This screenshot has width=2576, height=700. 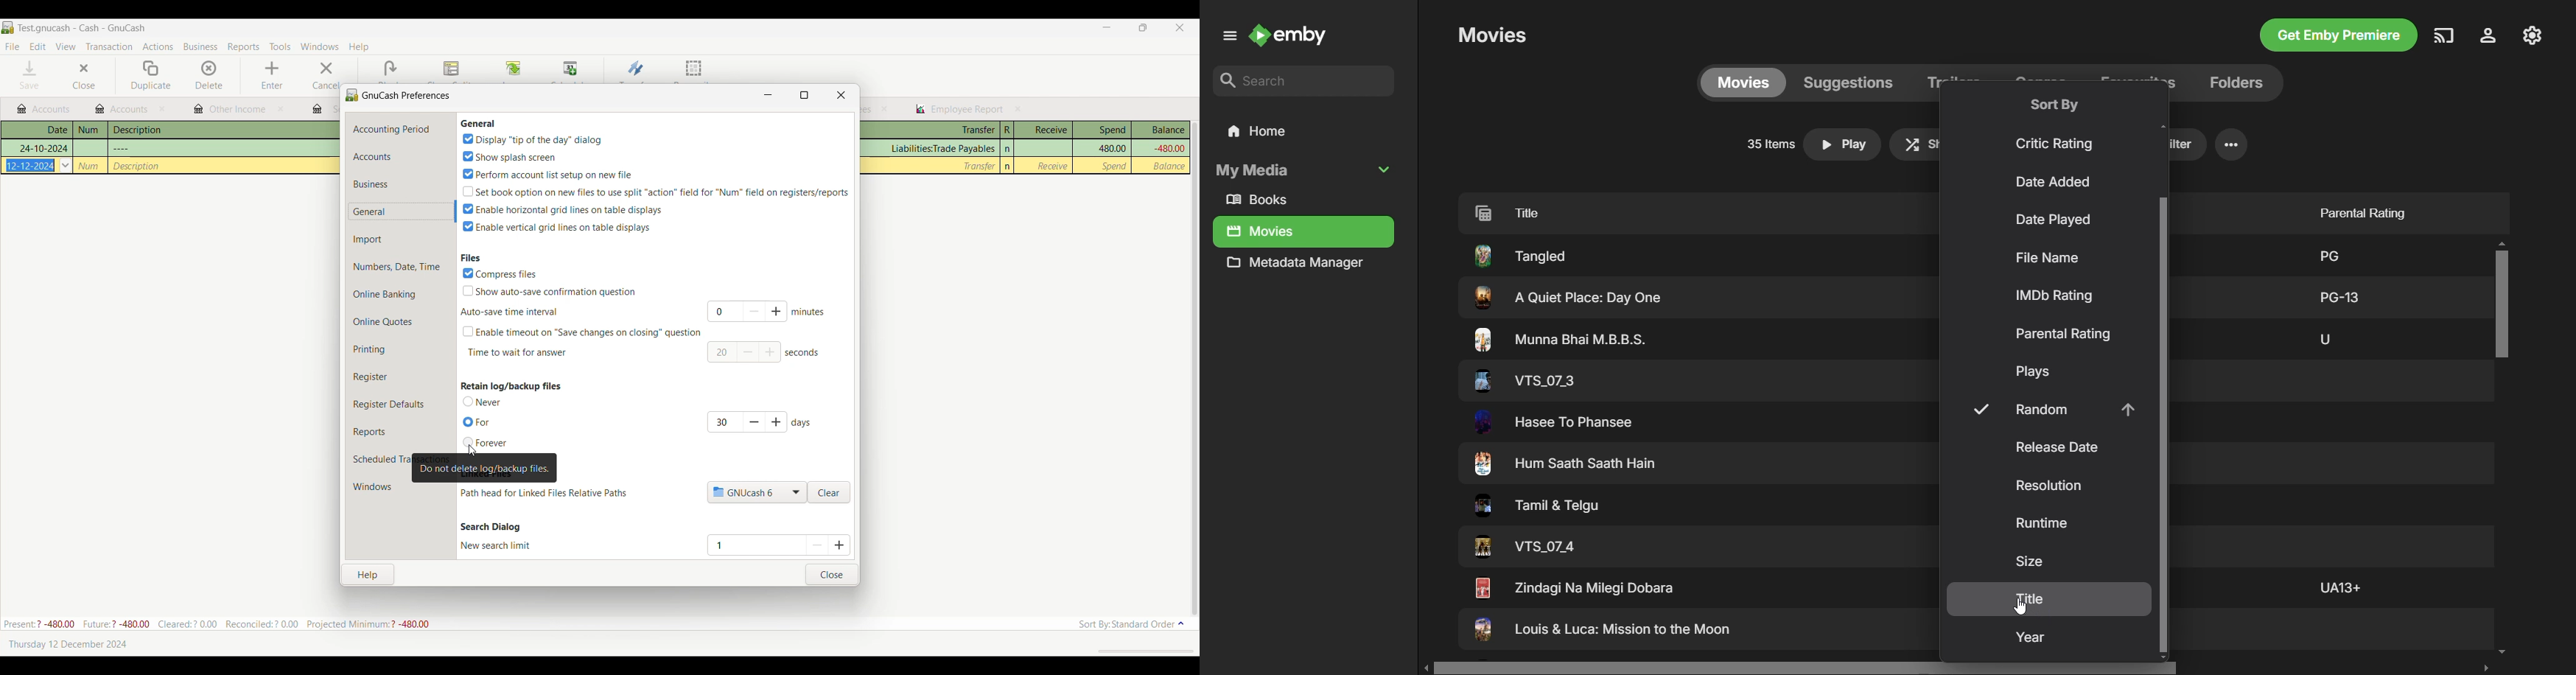 What do you see at coordinates (7, 27) in the screenshot?
I see `Software logo` at bounding box center [7, 27].